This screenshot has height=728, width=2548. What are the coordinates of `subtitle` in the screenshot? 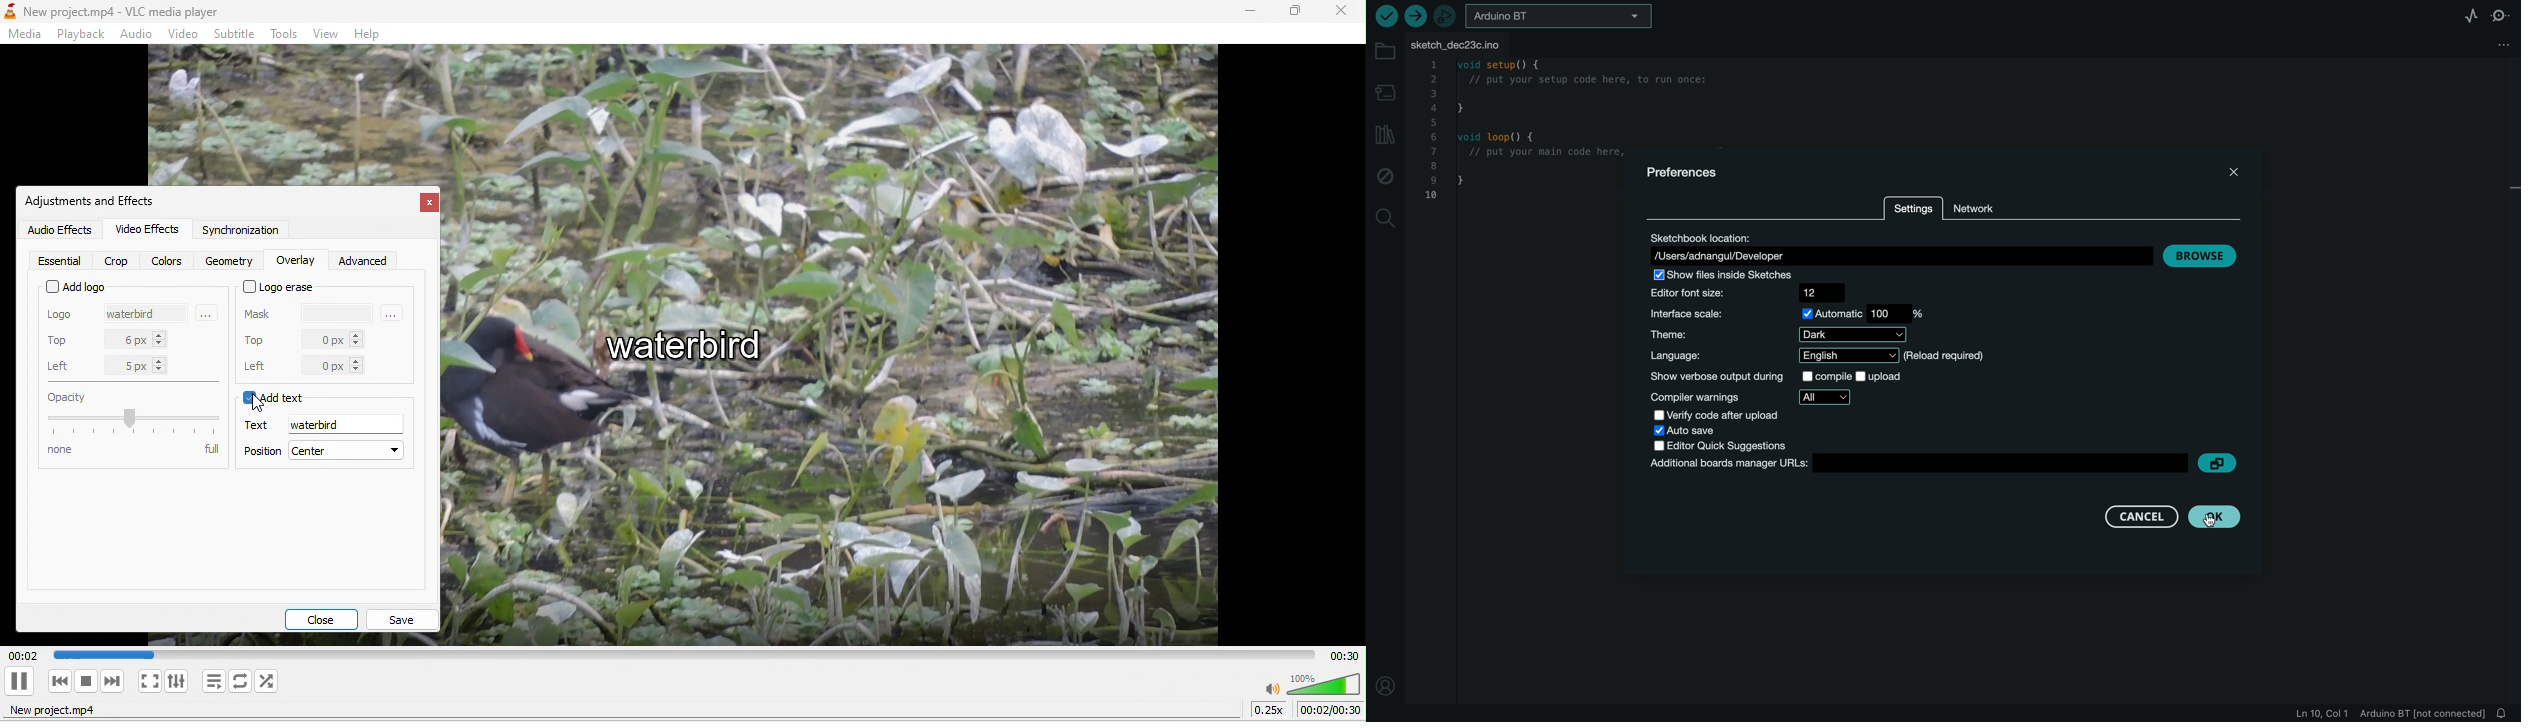 It's located at (237, 32).